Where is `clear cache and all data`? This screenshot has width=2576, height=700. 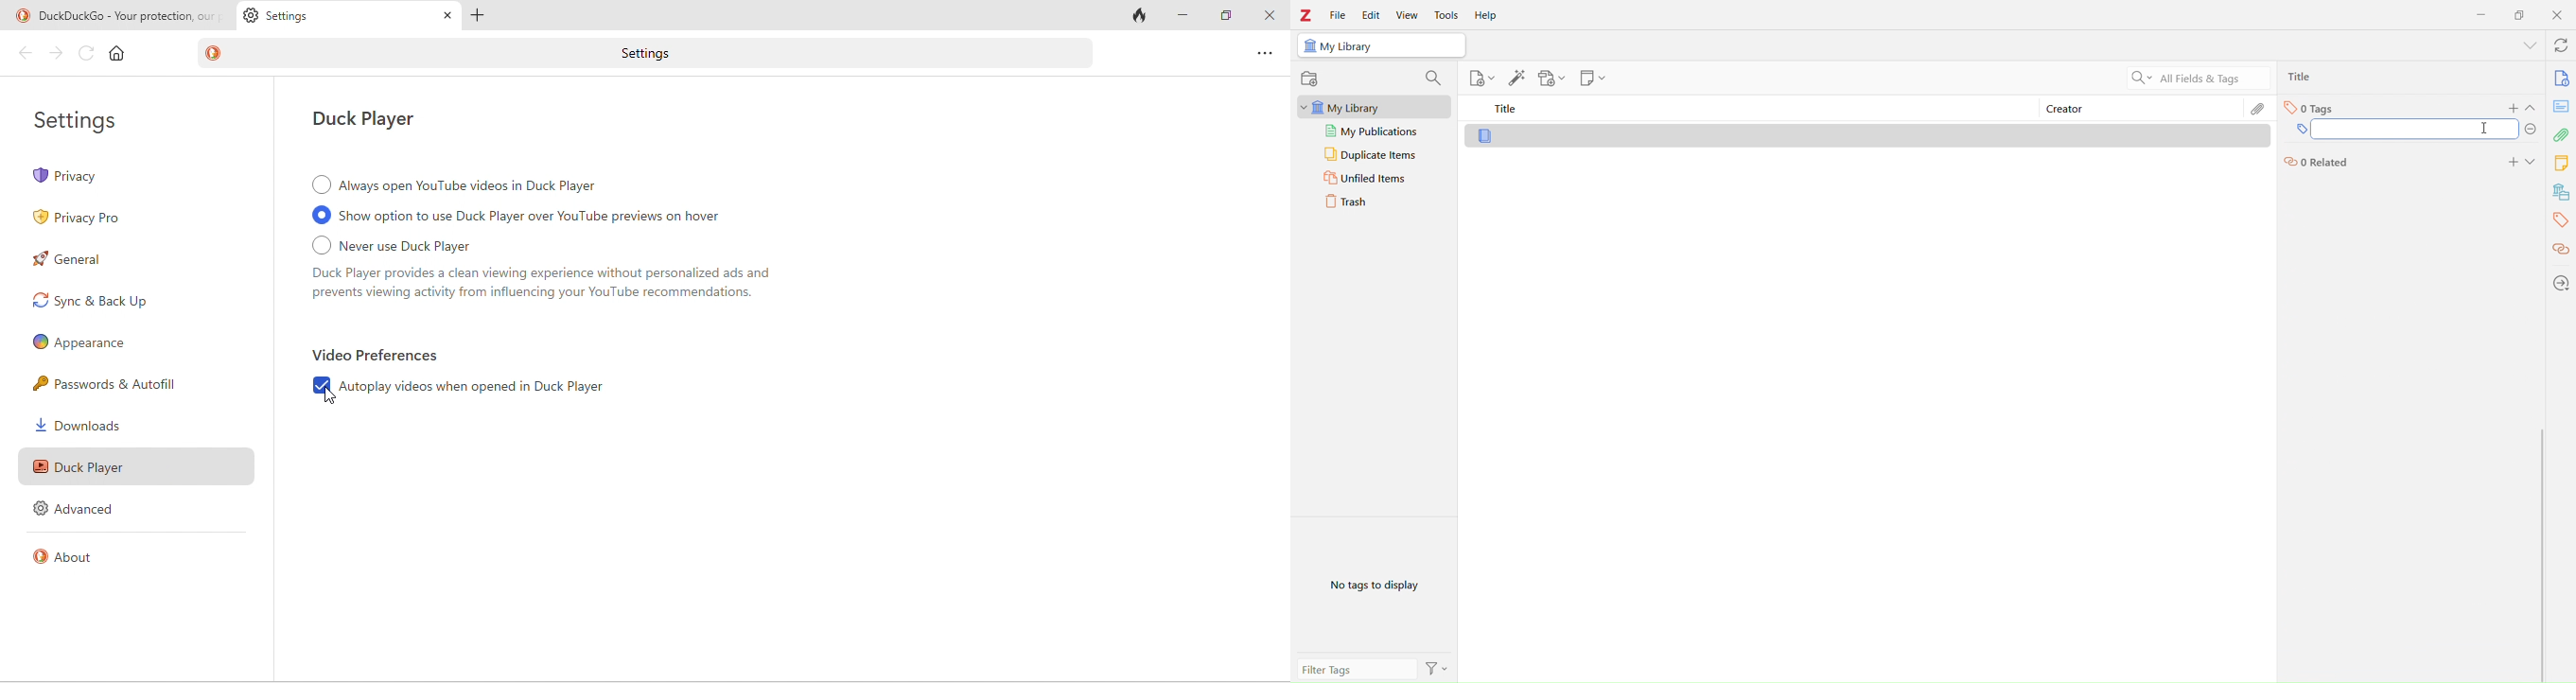
clear cache and all data is located at coordinates (1141, 15).